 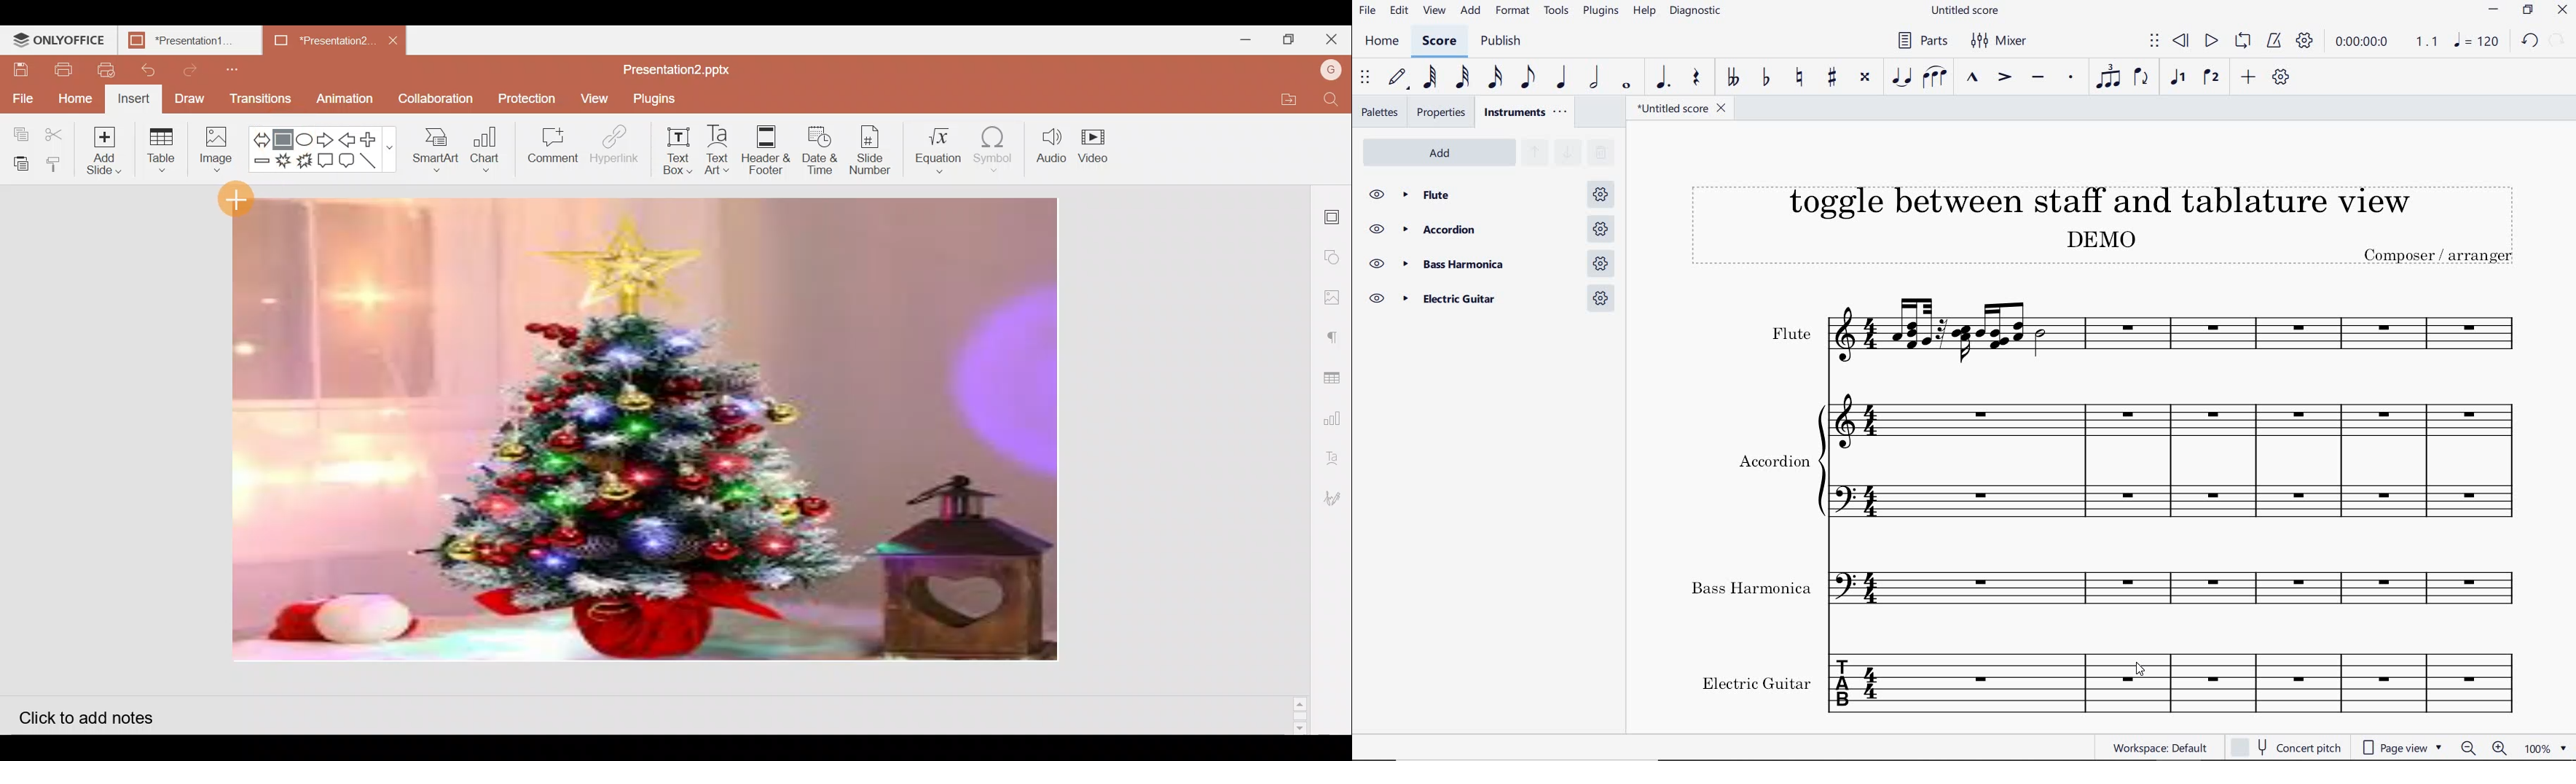 I want to click on Instrument: Electric guitar, so click(x=2102, y=682).